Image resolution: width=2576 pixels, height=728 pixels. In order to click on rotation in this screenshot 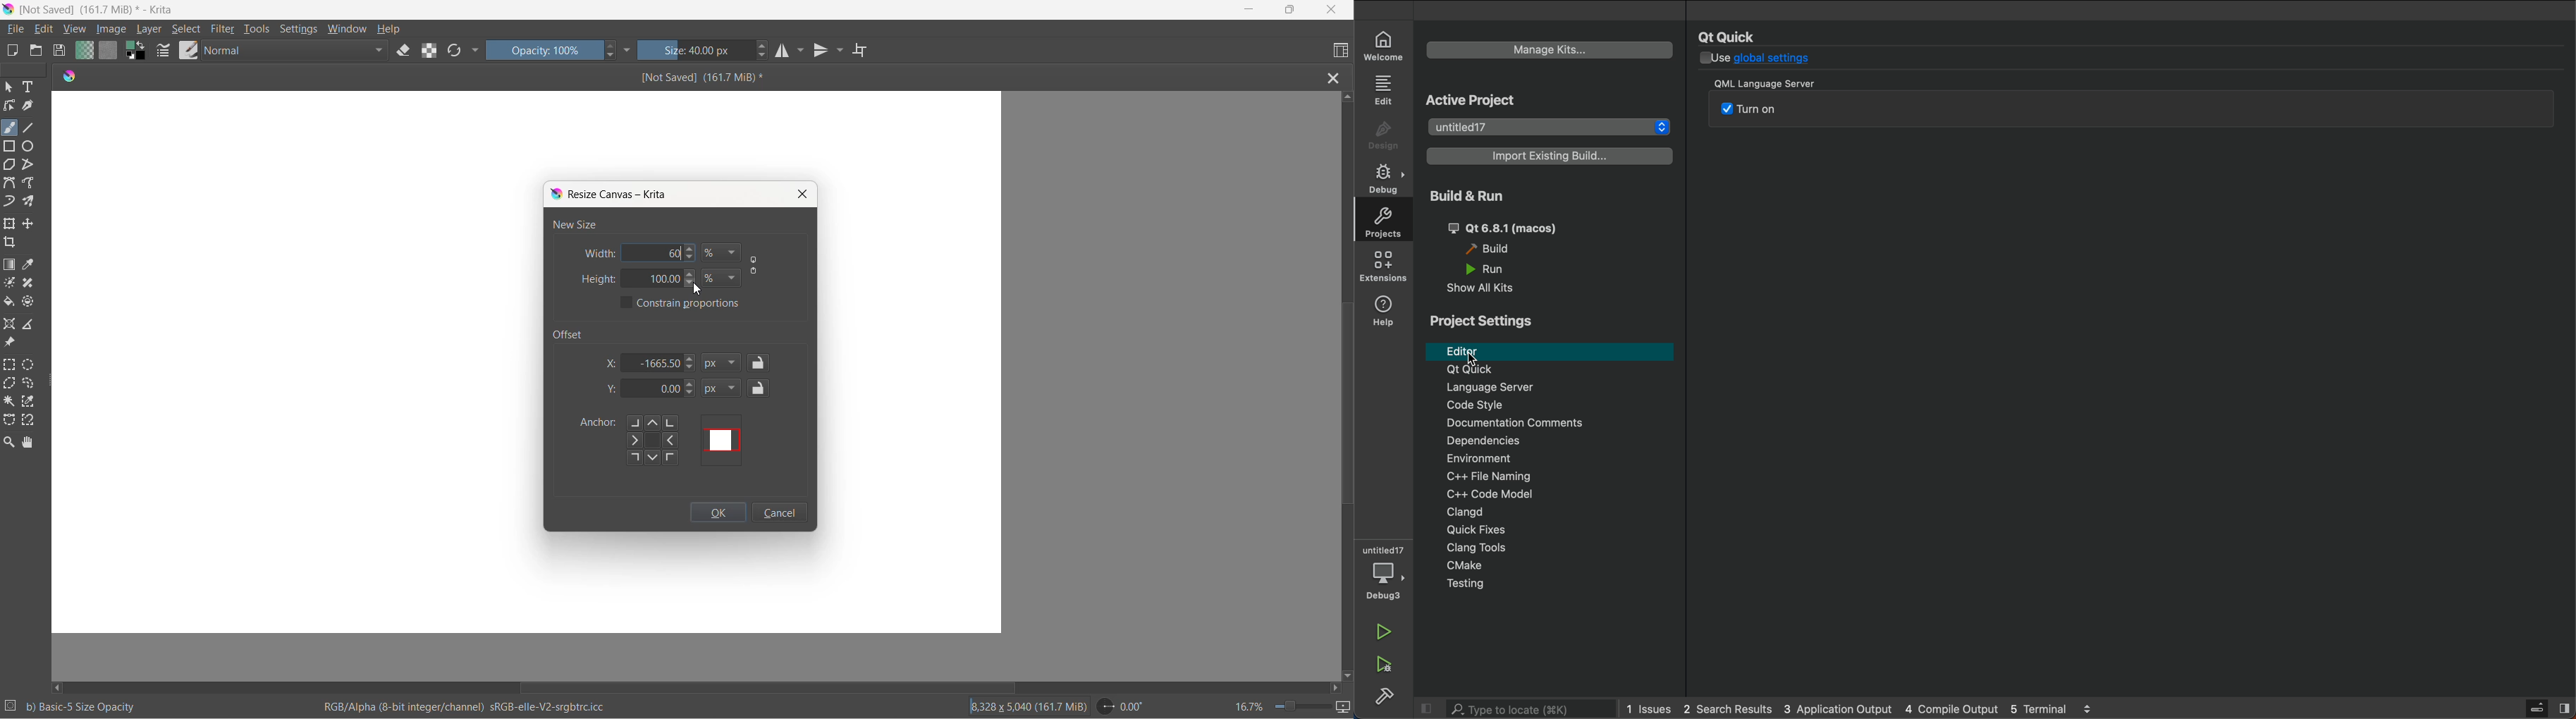, I will do `click(1126, 706)`.